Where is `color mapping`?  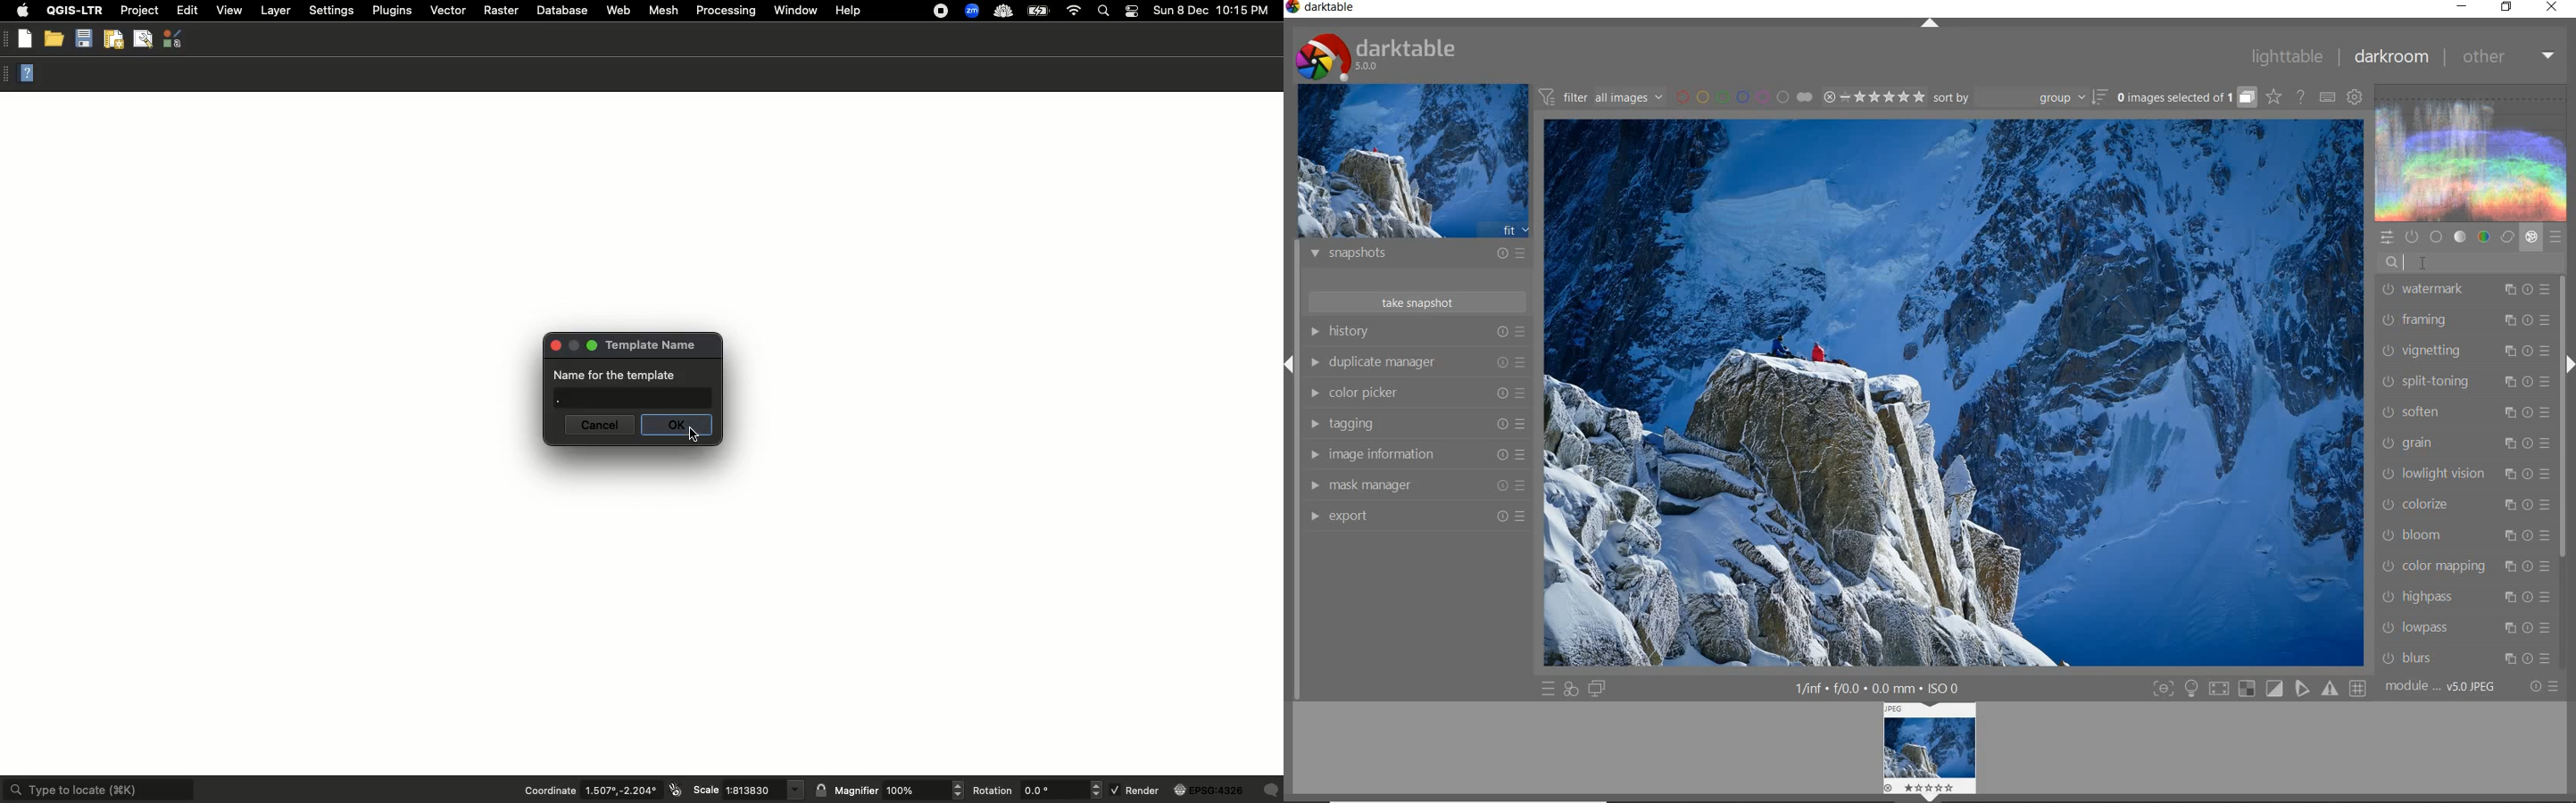
color mapping is located at coordinates (2464, 567).